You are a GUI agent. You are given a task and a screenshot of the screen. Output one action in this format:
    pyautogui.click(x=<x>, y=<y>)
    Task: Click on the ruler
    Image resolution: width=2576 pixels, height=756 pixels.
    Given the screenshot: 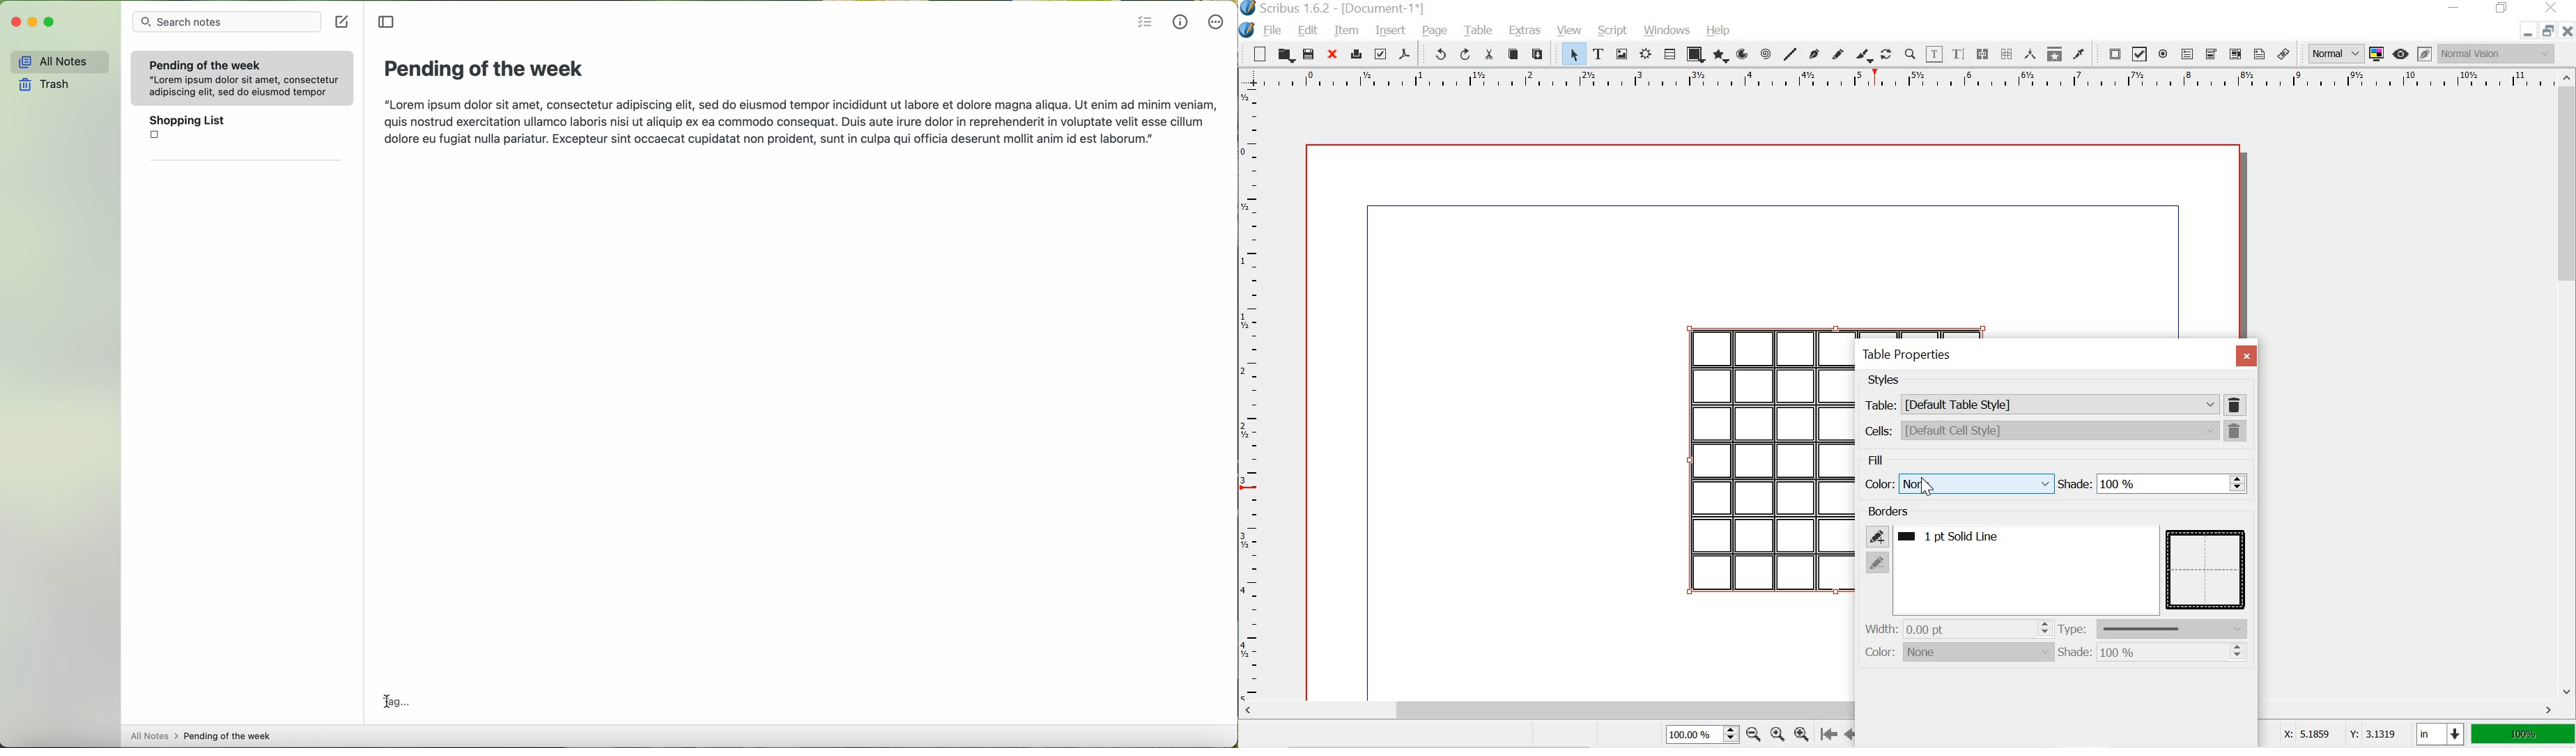 What is the action you would take?
    pyautogui.click(x=1251, y=391)
    